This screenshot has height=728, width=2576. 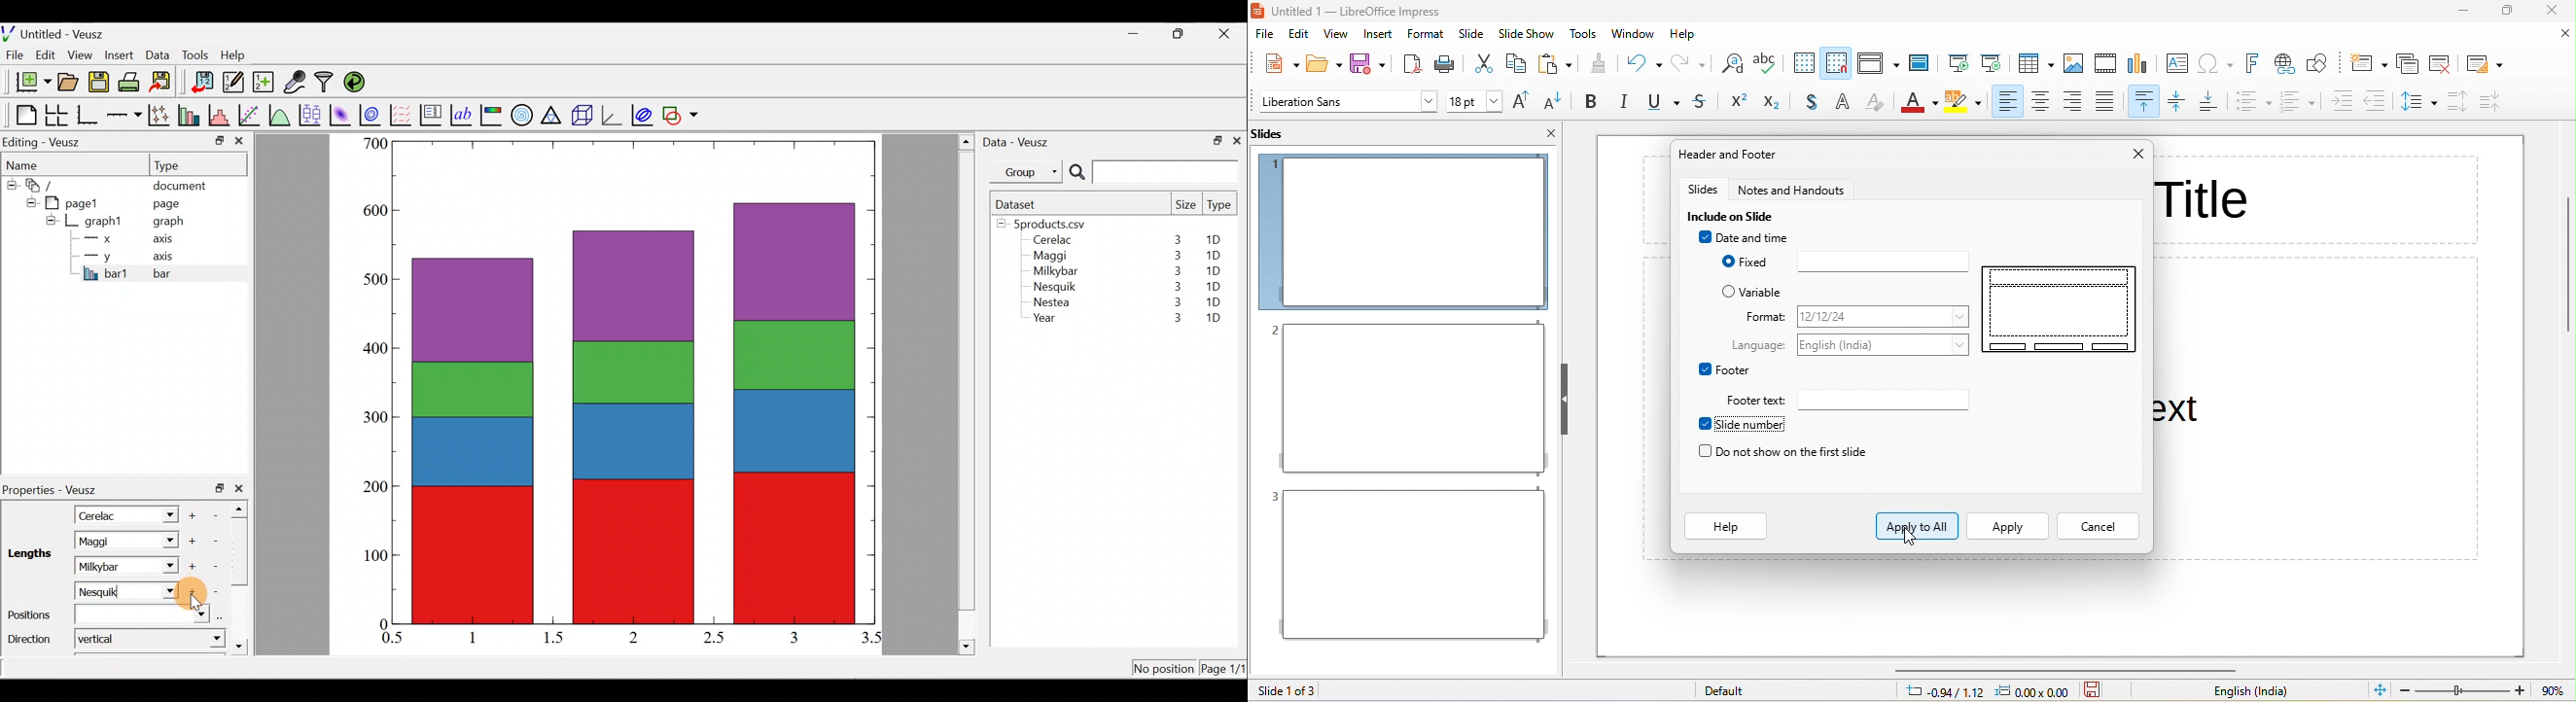 I want to click on help, so click(x=1683, y=35).